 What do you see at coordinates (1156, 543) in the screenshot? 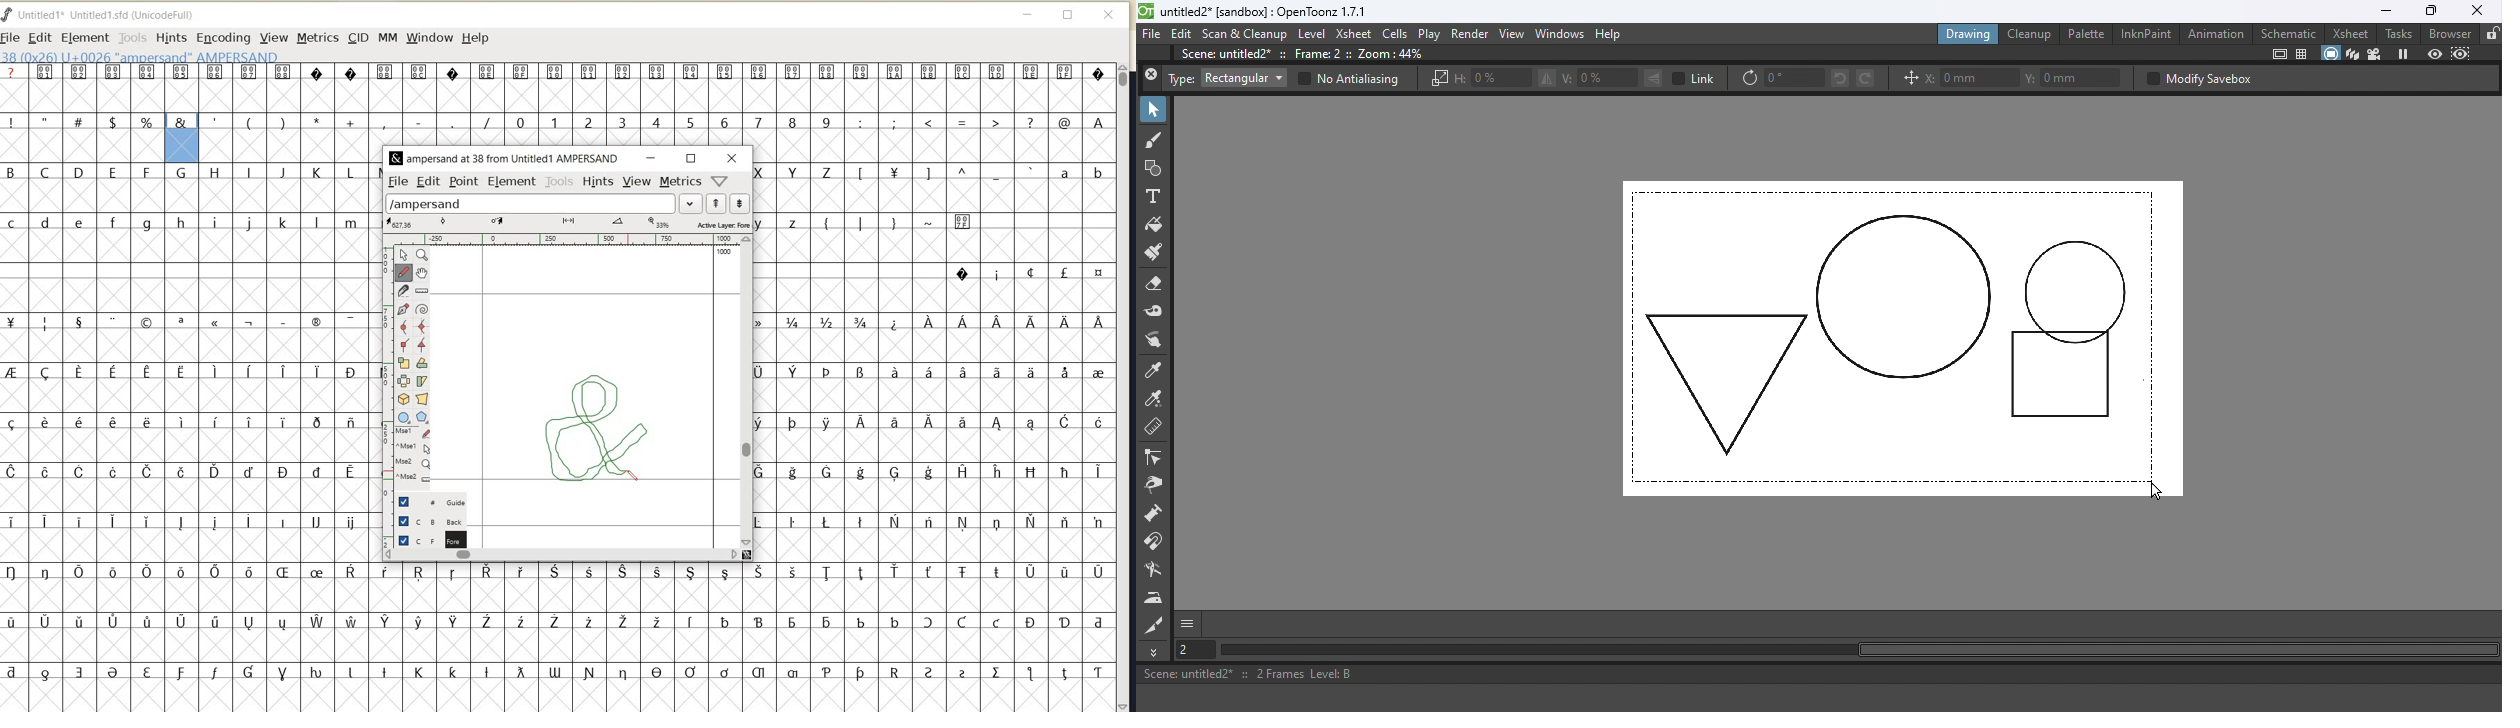
I see `Magnet tool` at bounding box center [1156, 543].